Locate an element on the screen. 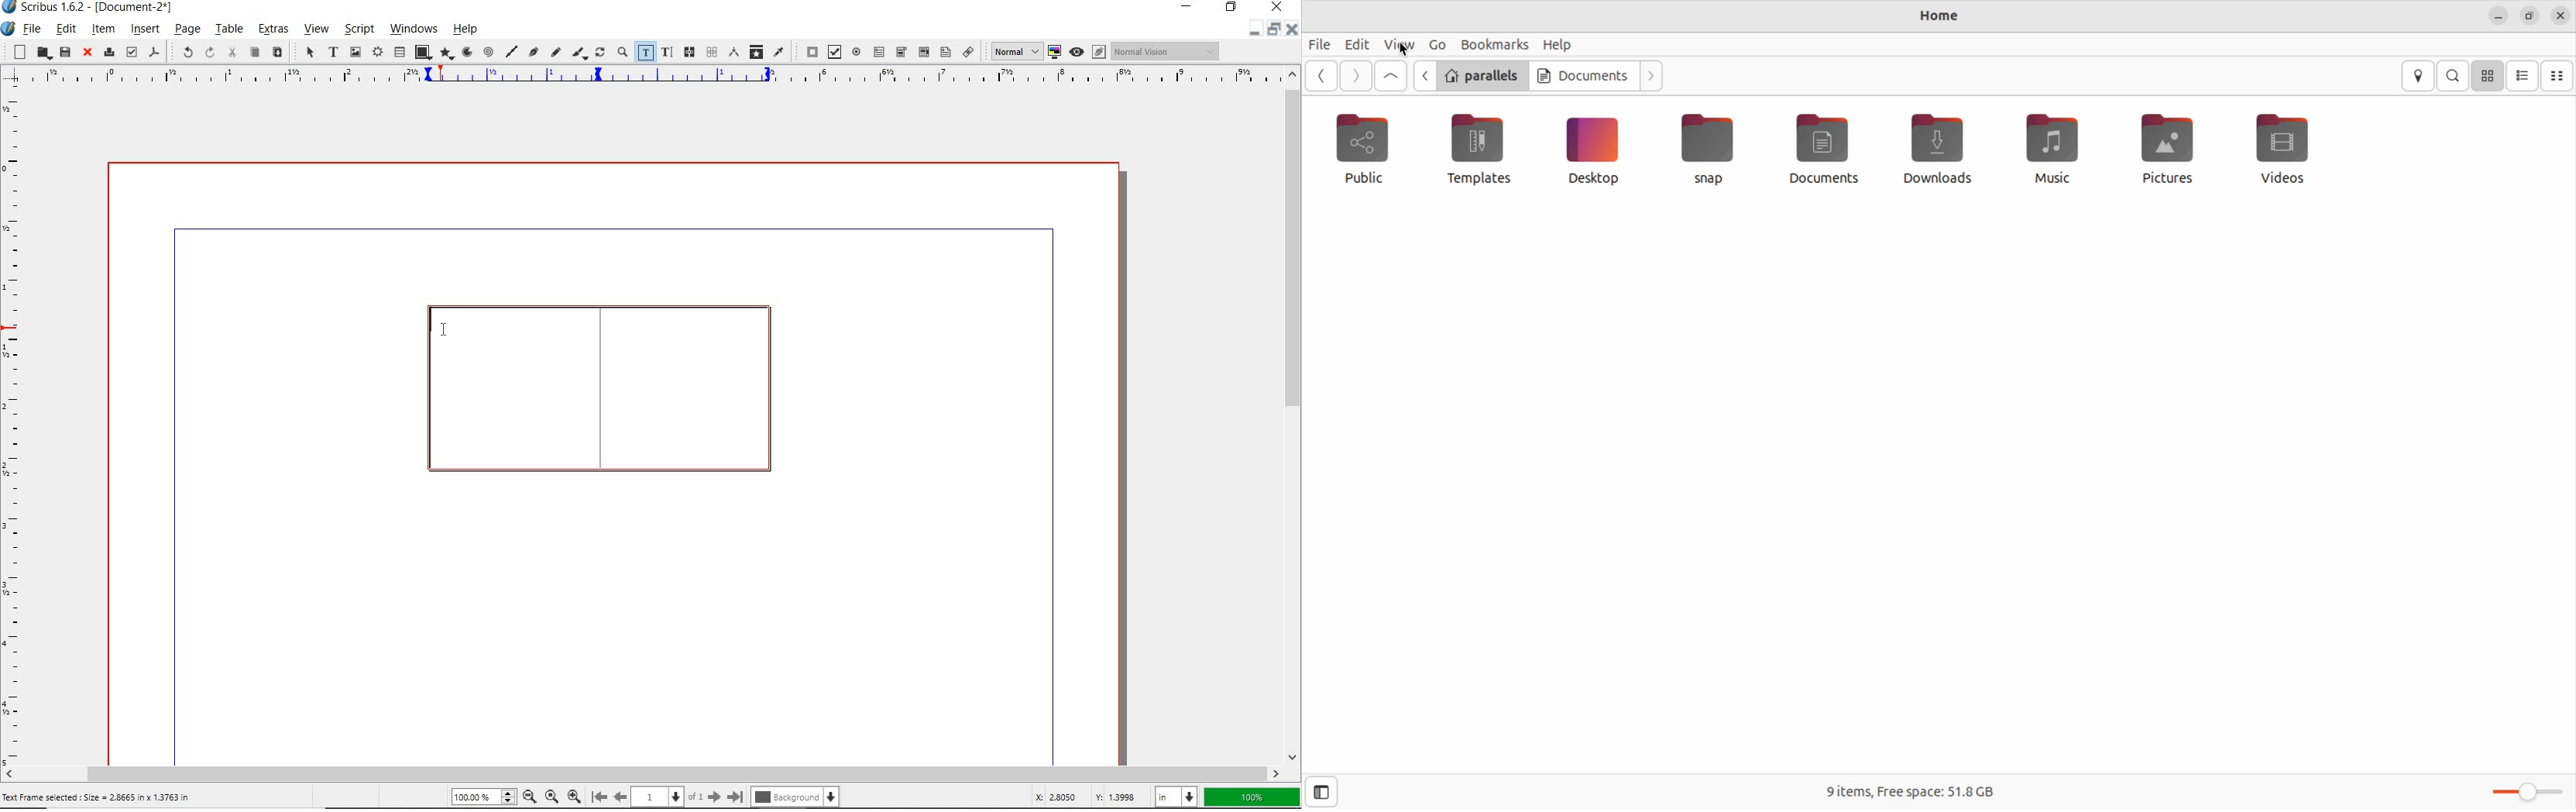 This screenshot has height=812, width=2576. minimize is located at coordinates (1188, 8).